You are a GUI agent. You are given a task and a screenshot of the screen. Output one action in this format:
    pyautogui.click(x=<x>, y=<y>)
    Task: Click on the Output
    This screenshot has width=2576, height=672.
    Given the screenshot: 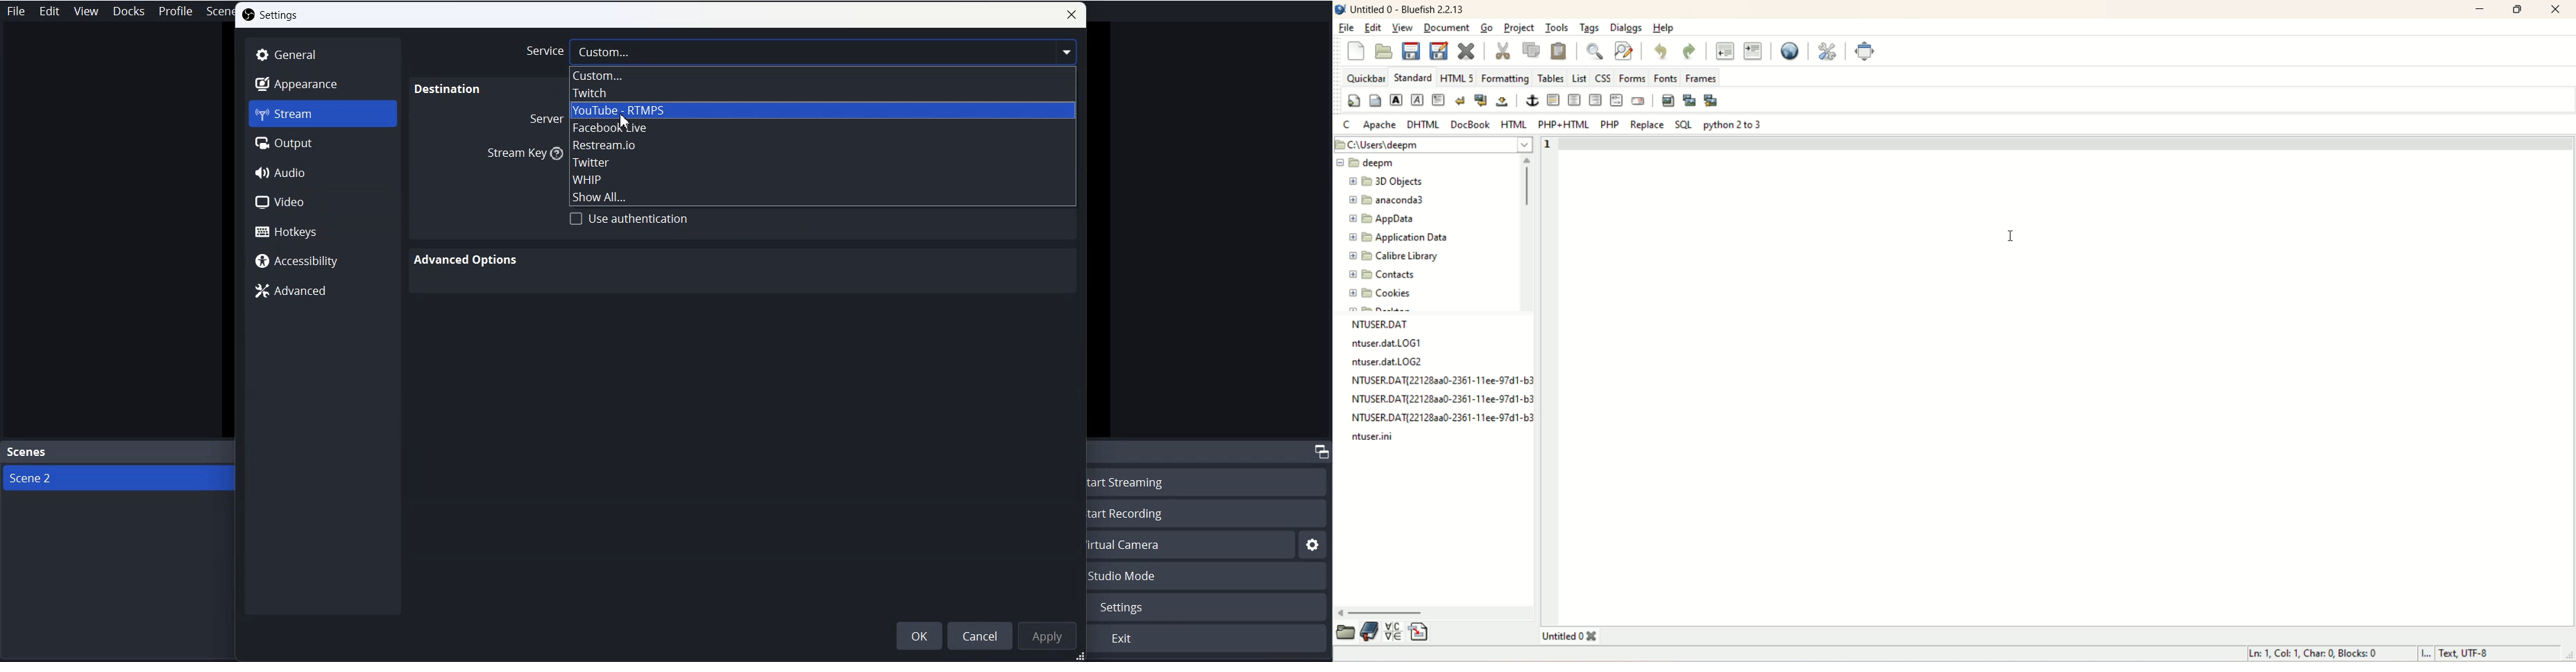 What is the action you would take?
    pyautogui.click(x=323, y=143)
    